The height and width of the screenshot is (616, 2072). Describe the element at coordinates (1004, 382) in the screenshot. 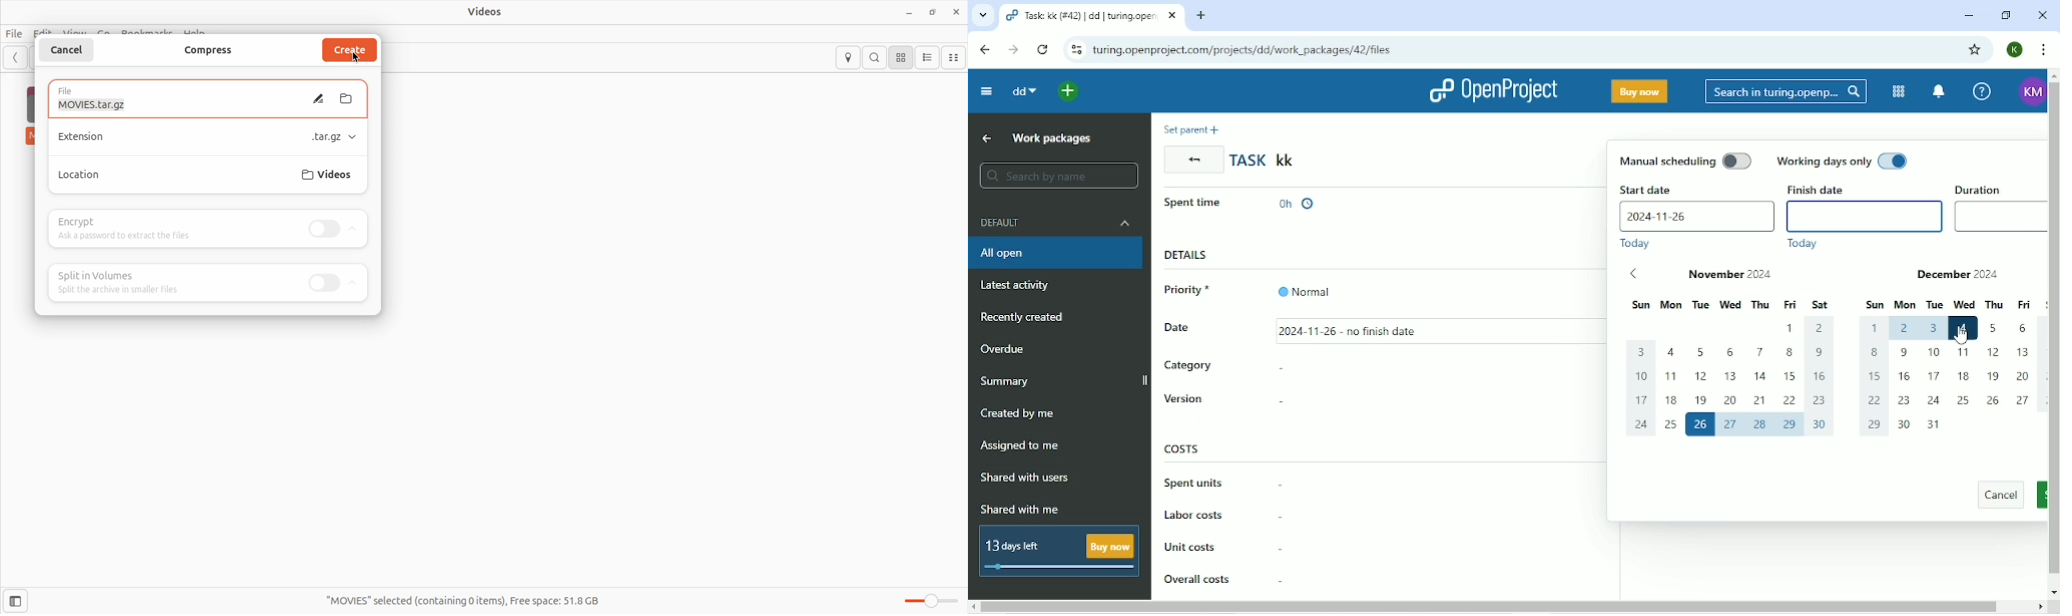

I see `Summary` at that location.